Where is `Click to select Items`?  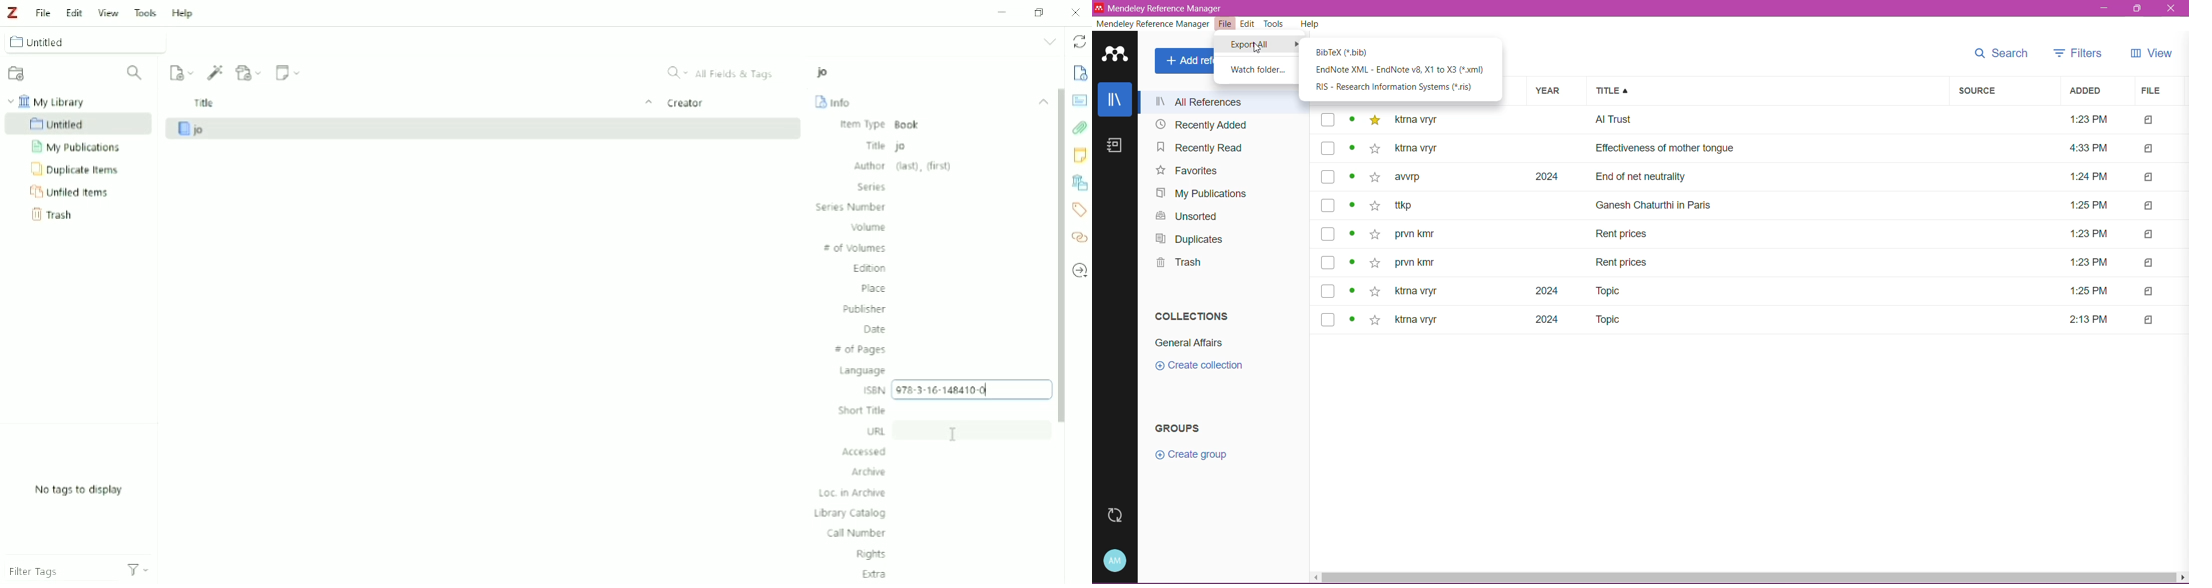 Click to select Items is located at coordinates (1326, 220).